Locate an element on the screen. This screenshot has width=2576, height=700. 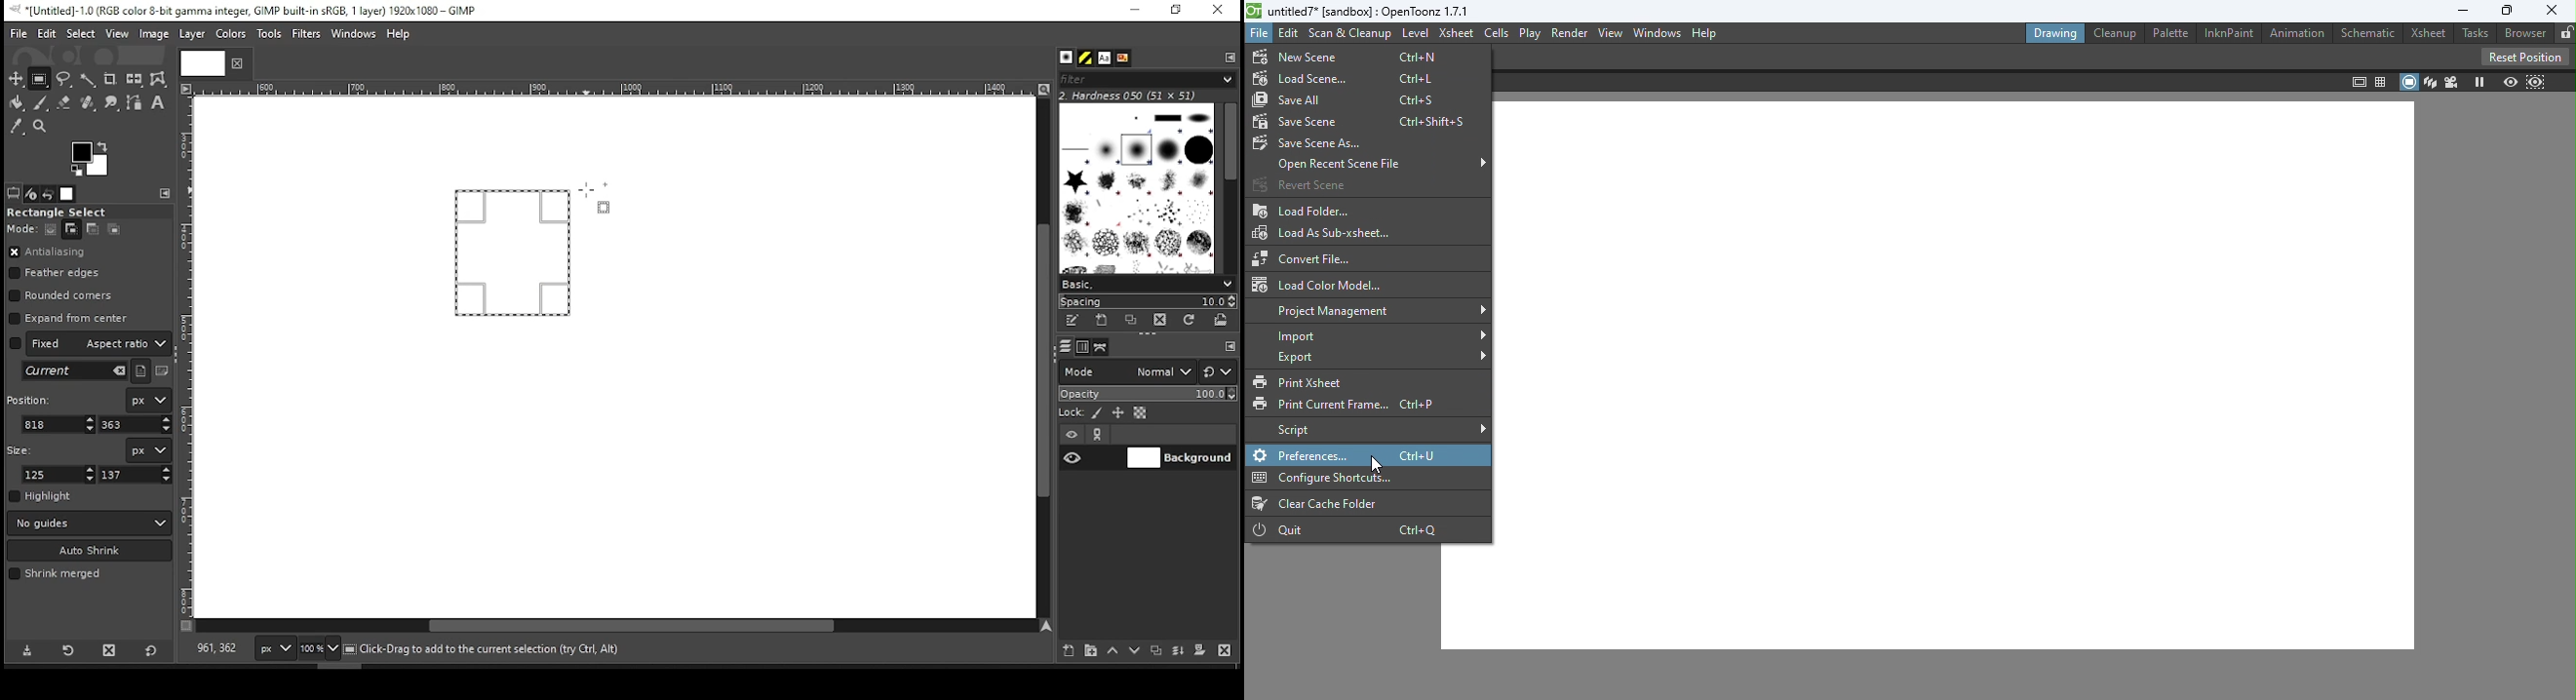
smudge tool is located at coordinates (113, 103).